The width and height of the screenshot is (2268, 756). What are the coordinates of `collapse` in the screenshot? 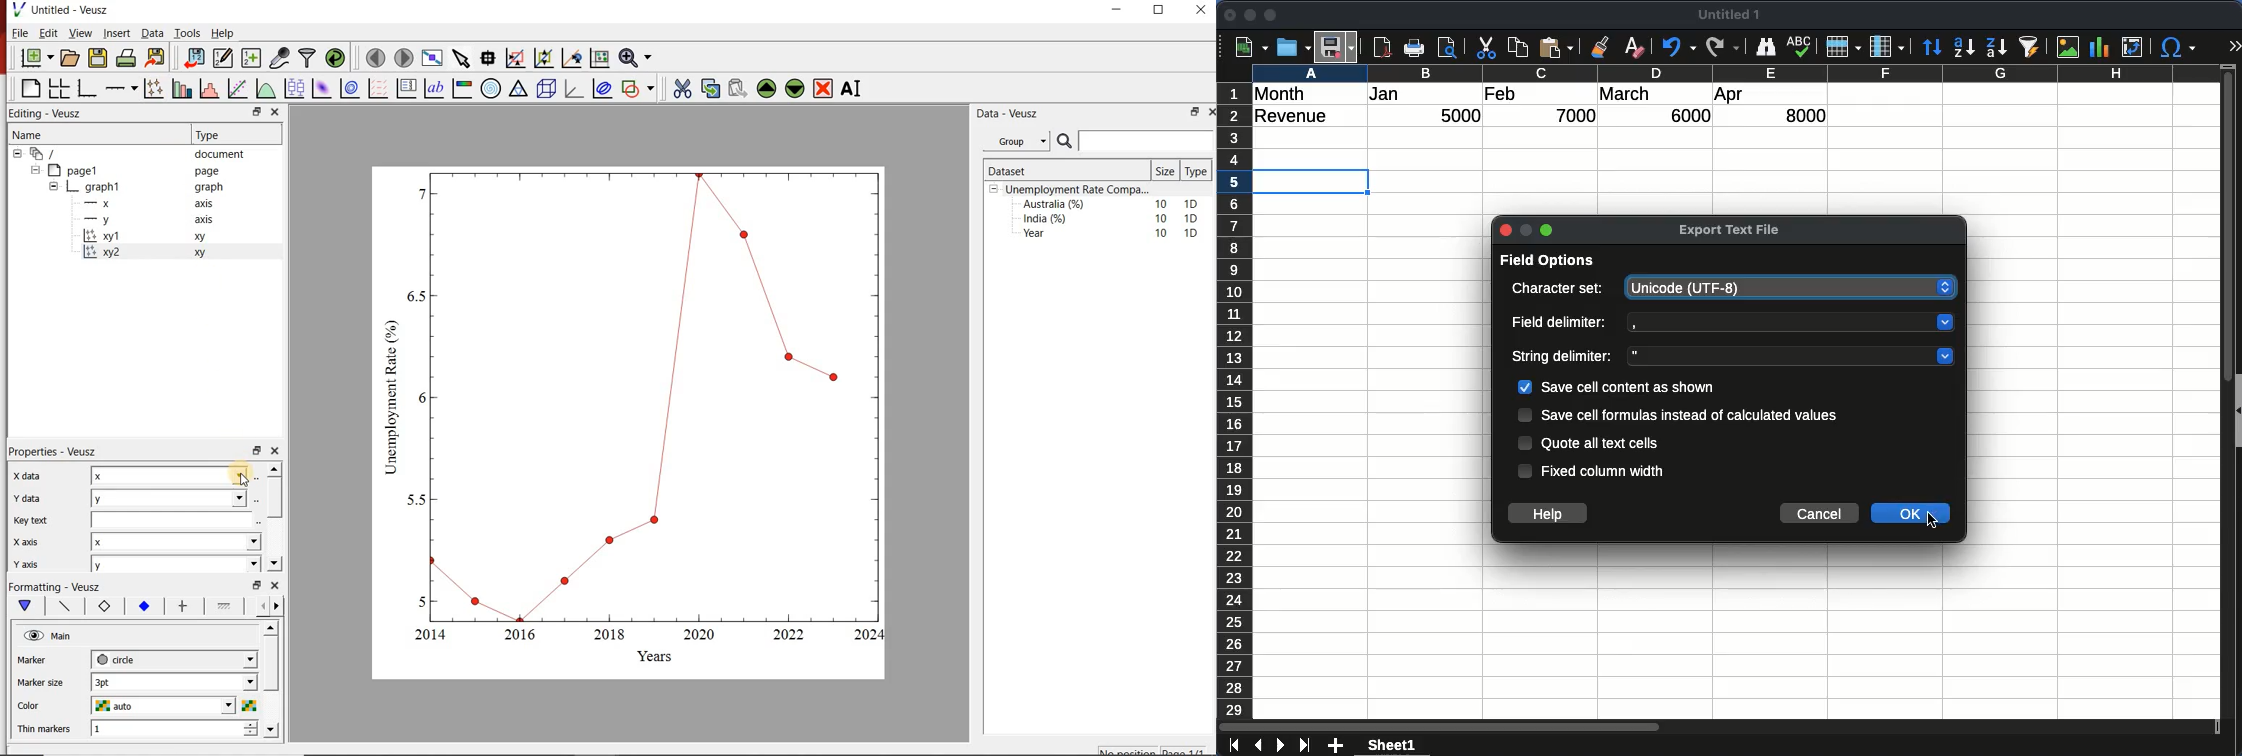 It's located at (2236, 408).